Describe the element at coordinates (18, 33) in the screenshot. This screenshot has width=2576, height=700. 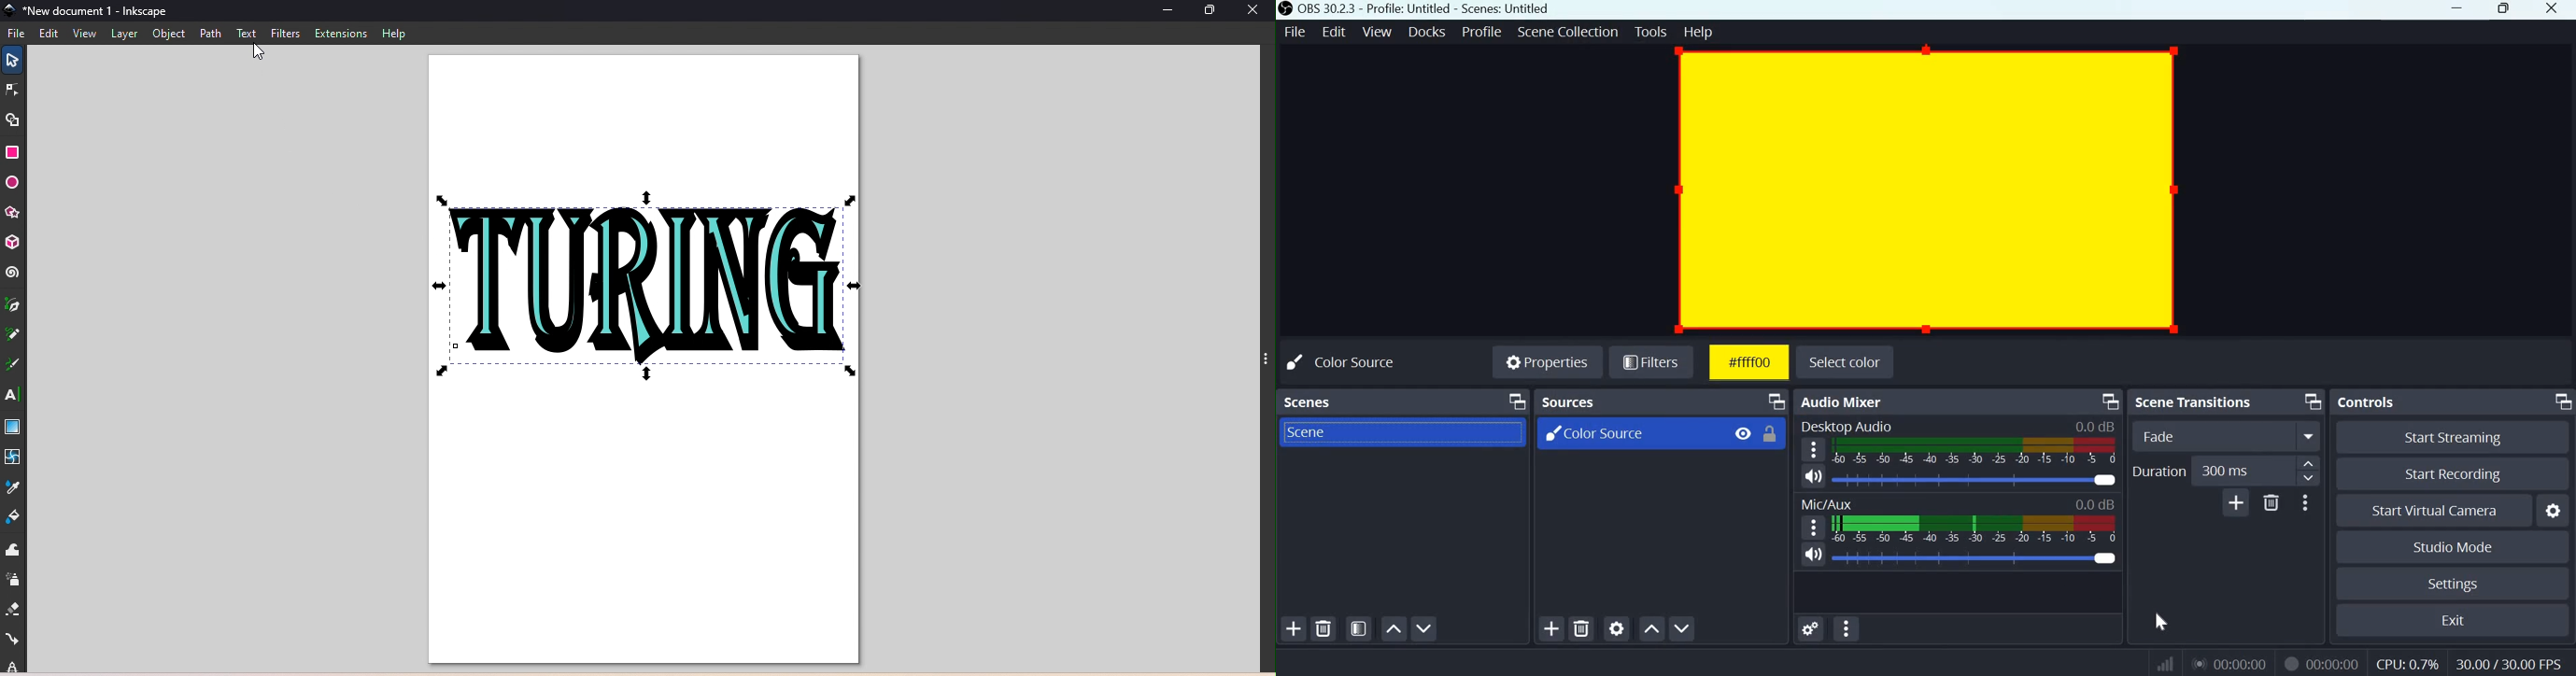
I see `File` at that location.